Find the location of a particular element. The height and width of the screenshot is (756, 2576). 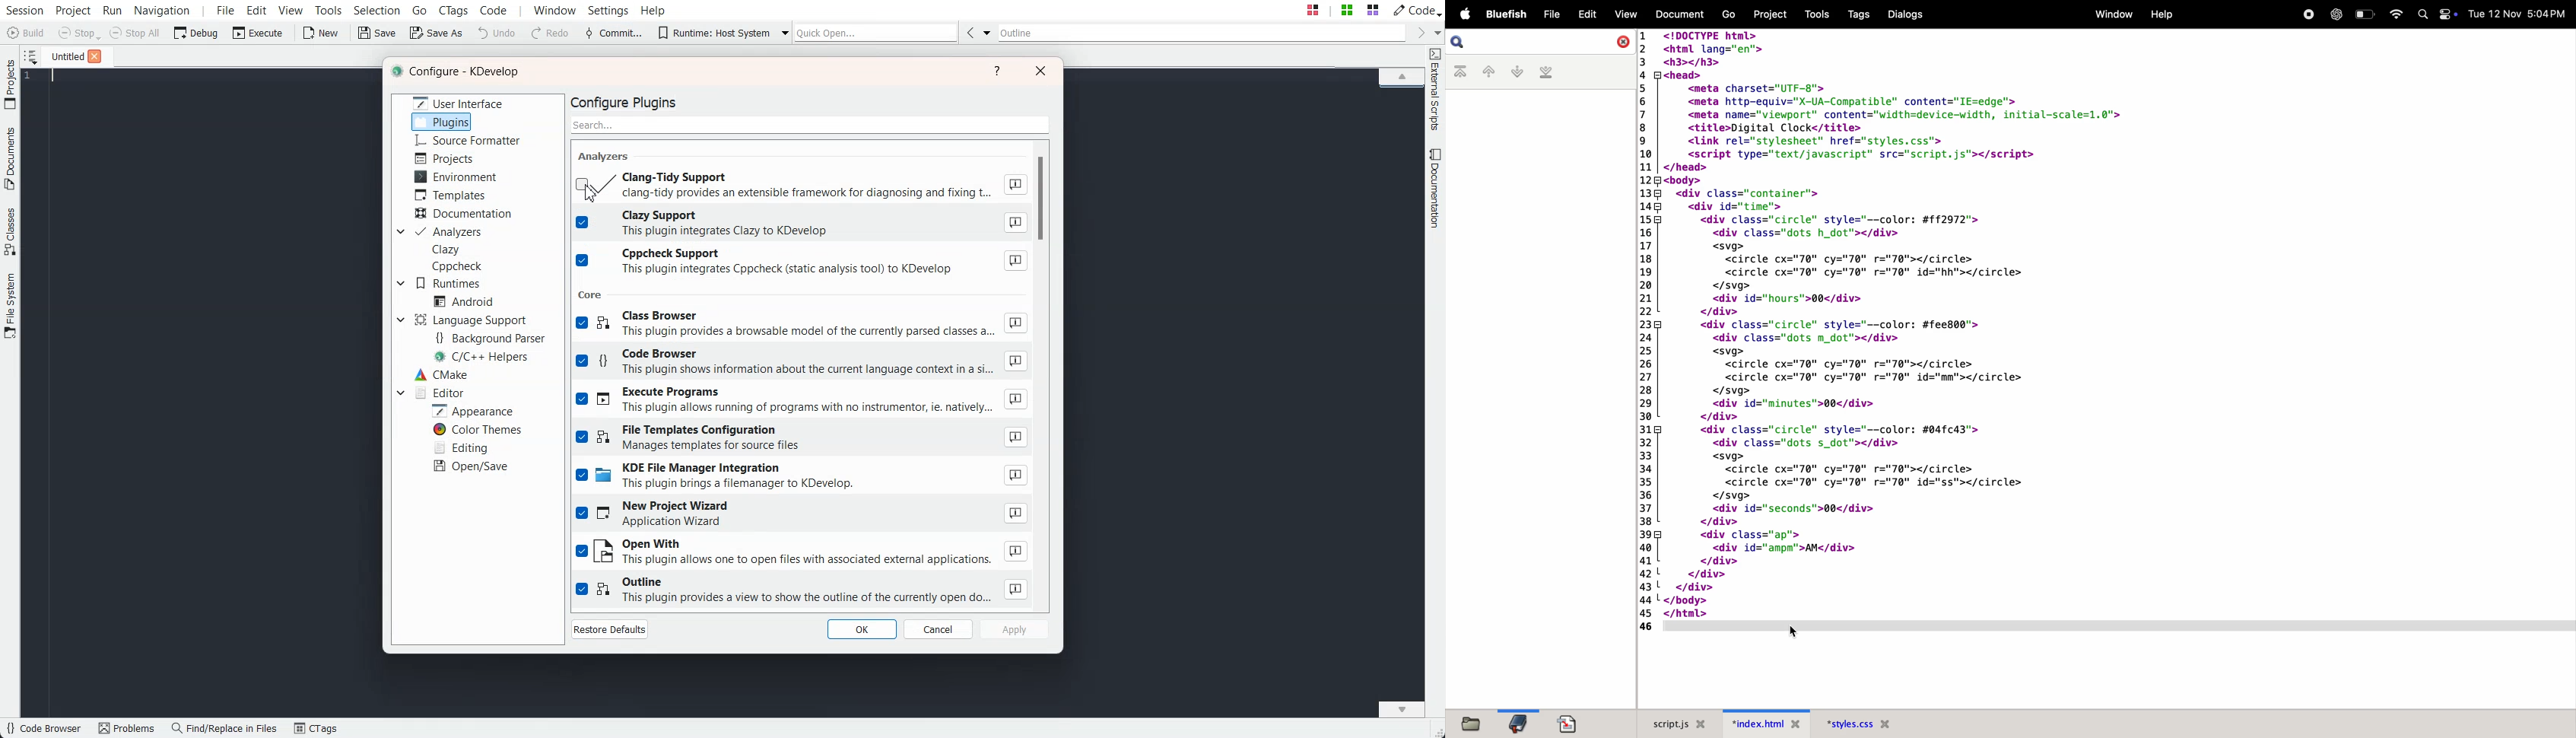

Search bar is located at coordinates (811, 123).